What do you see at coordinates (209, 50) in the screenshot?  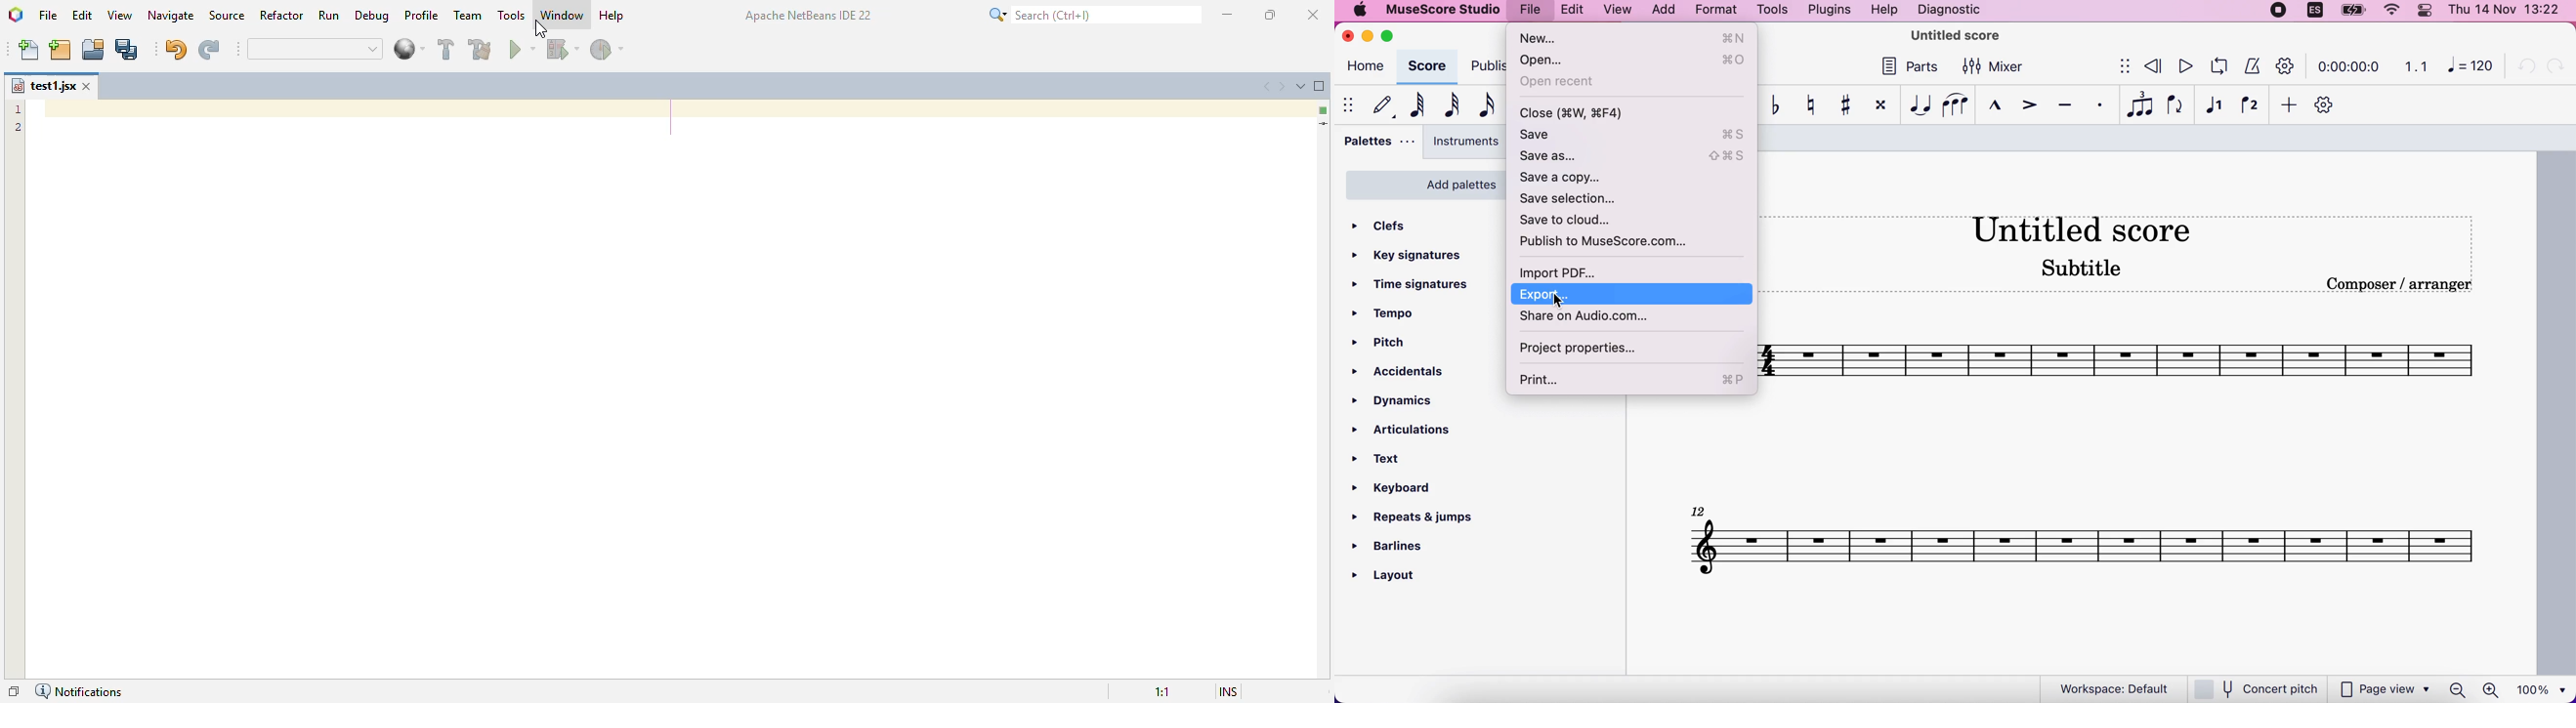 I see `redo` at bounding box center [209, 50].